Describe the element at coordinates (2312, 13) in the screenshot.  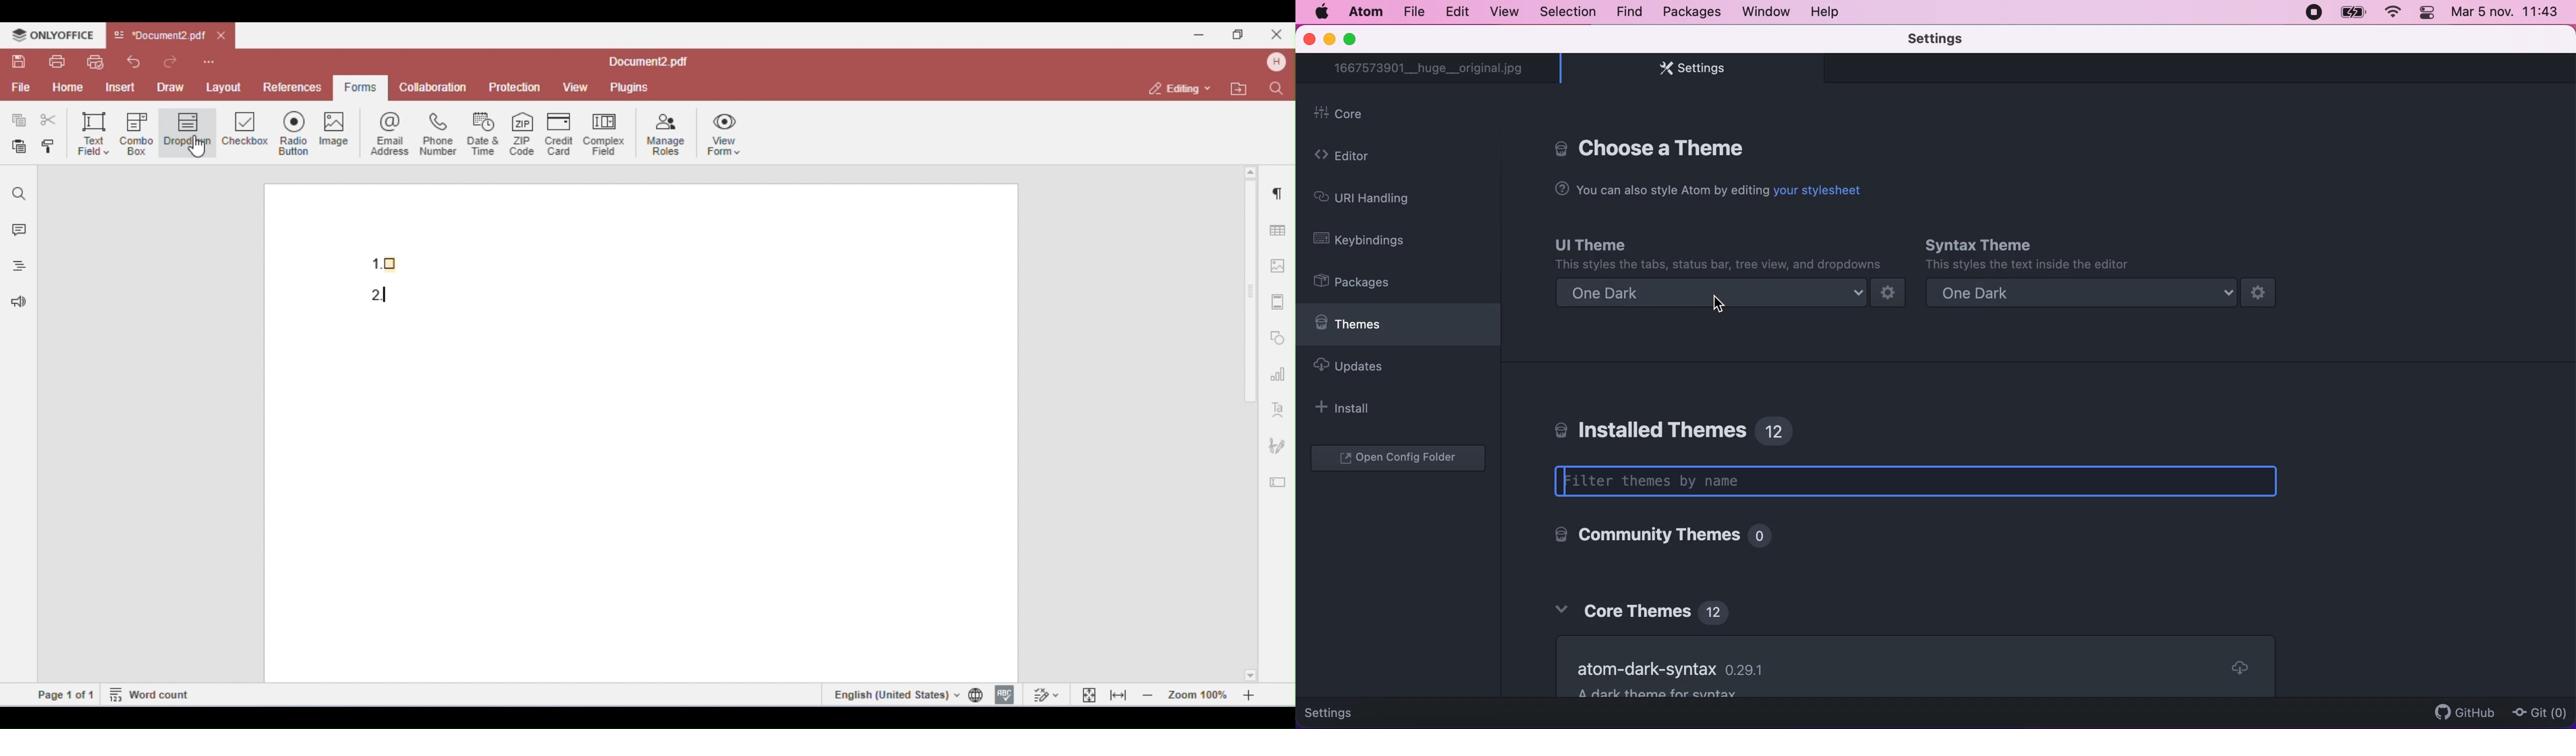
I see `recording stopped` at that location.